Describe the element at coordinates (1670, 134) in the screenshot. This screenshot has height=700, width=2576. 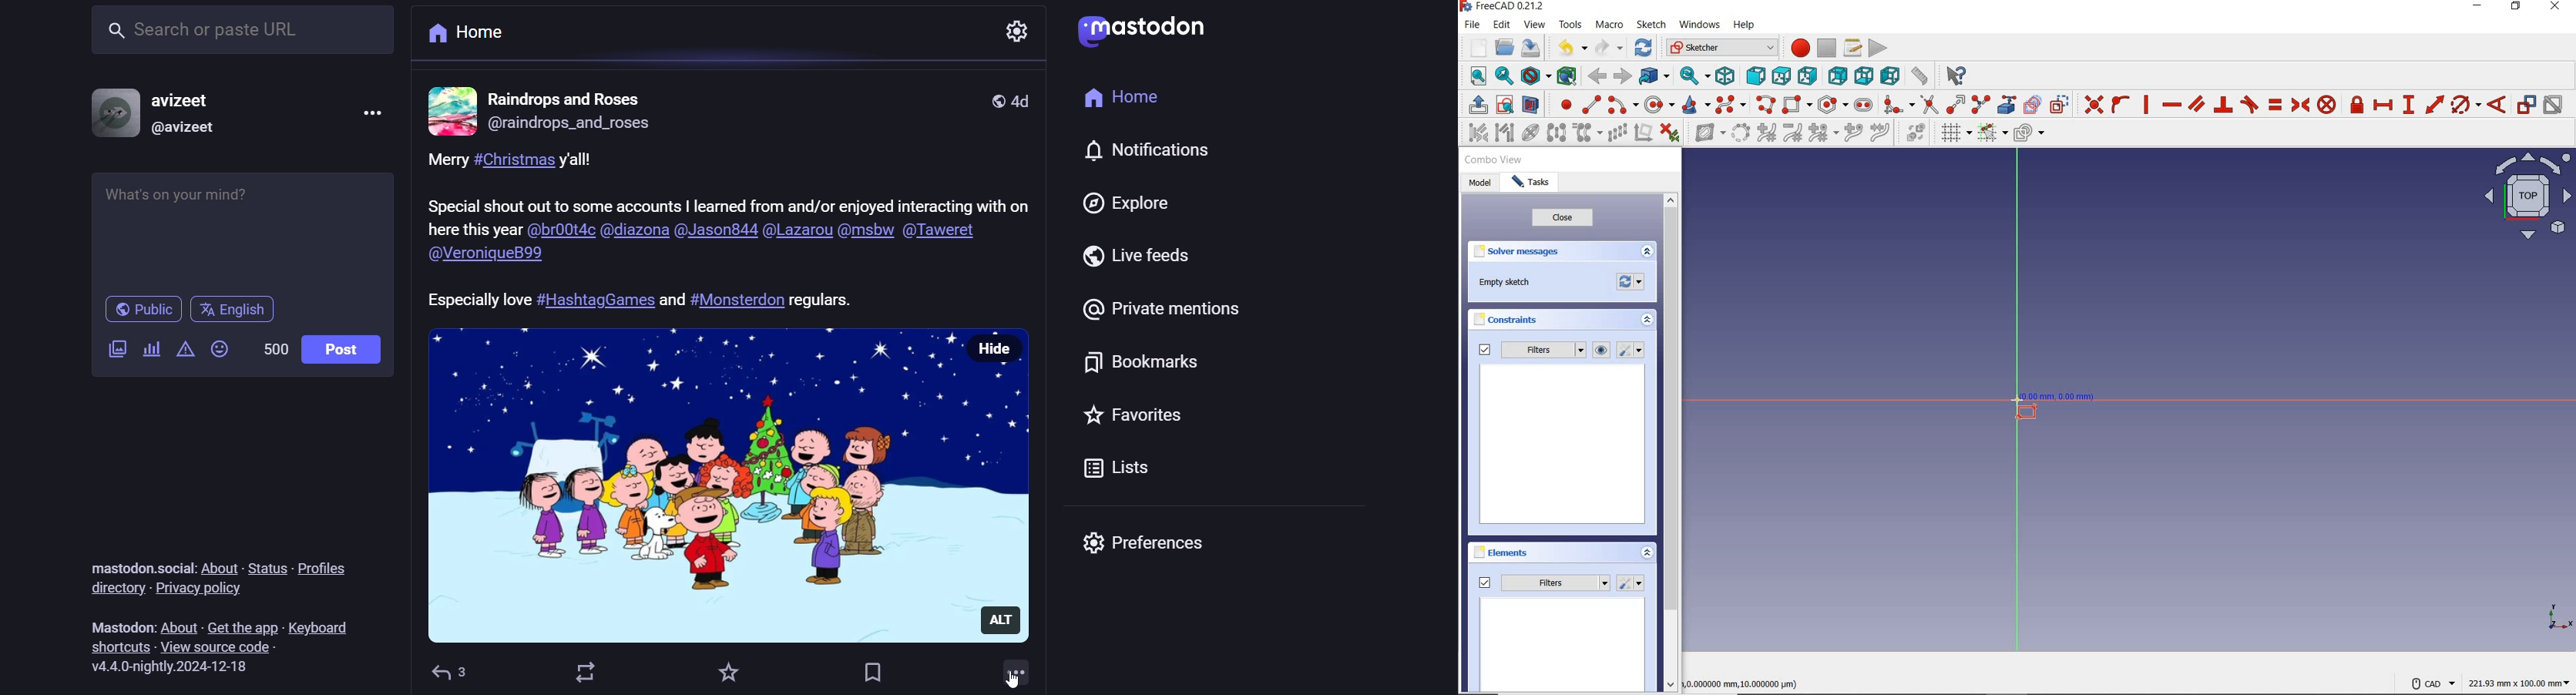
I see `delete all constrains` at that location.